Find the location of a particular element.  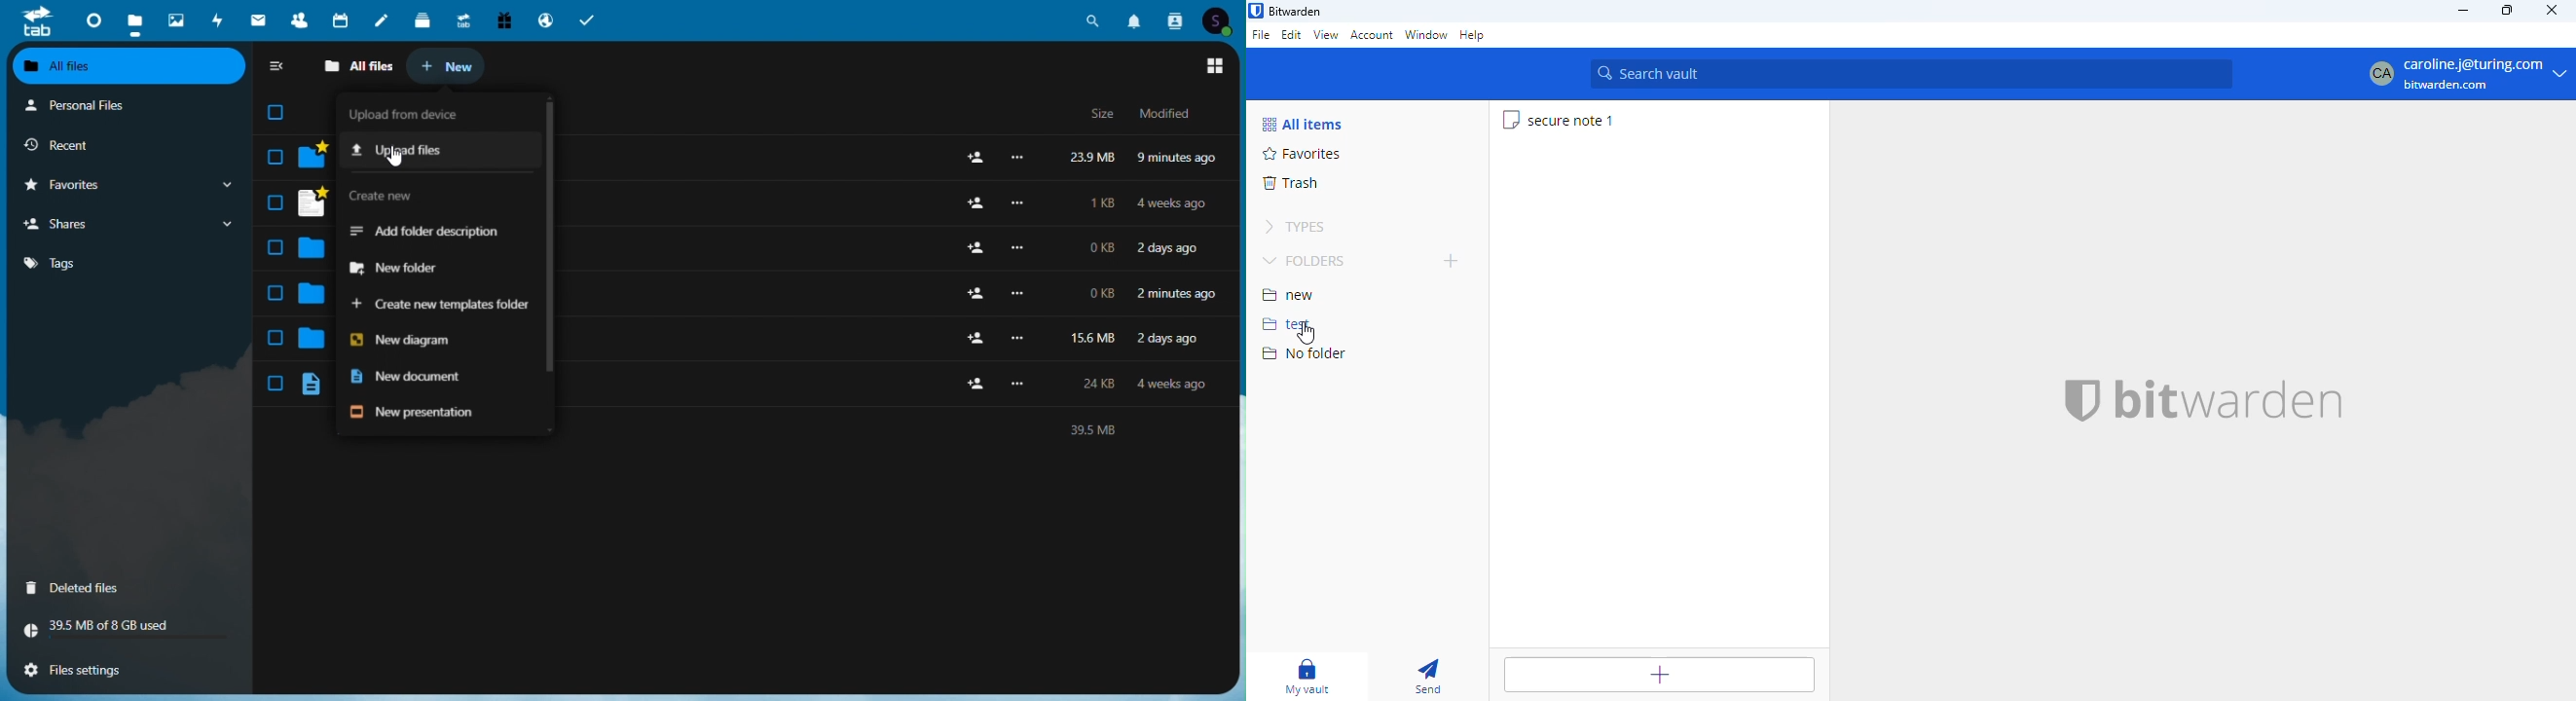

file is located at coordinates (1262, 35).